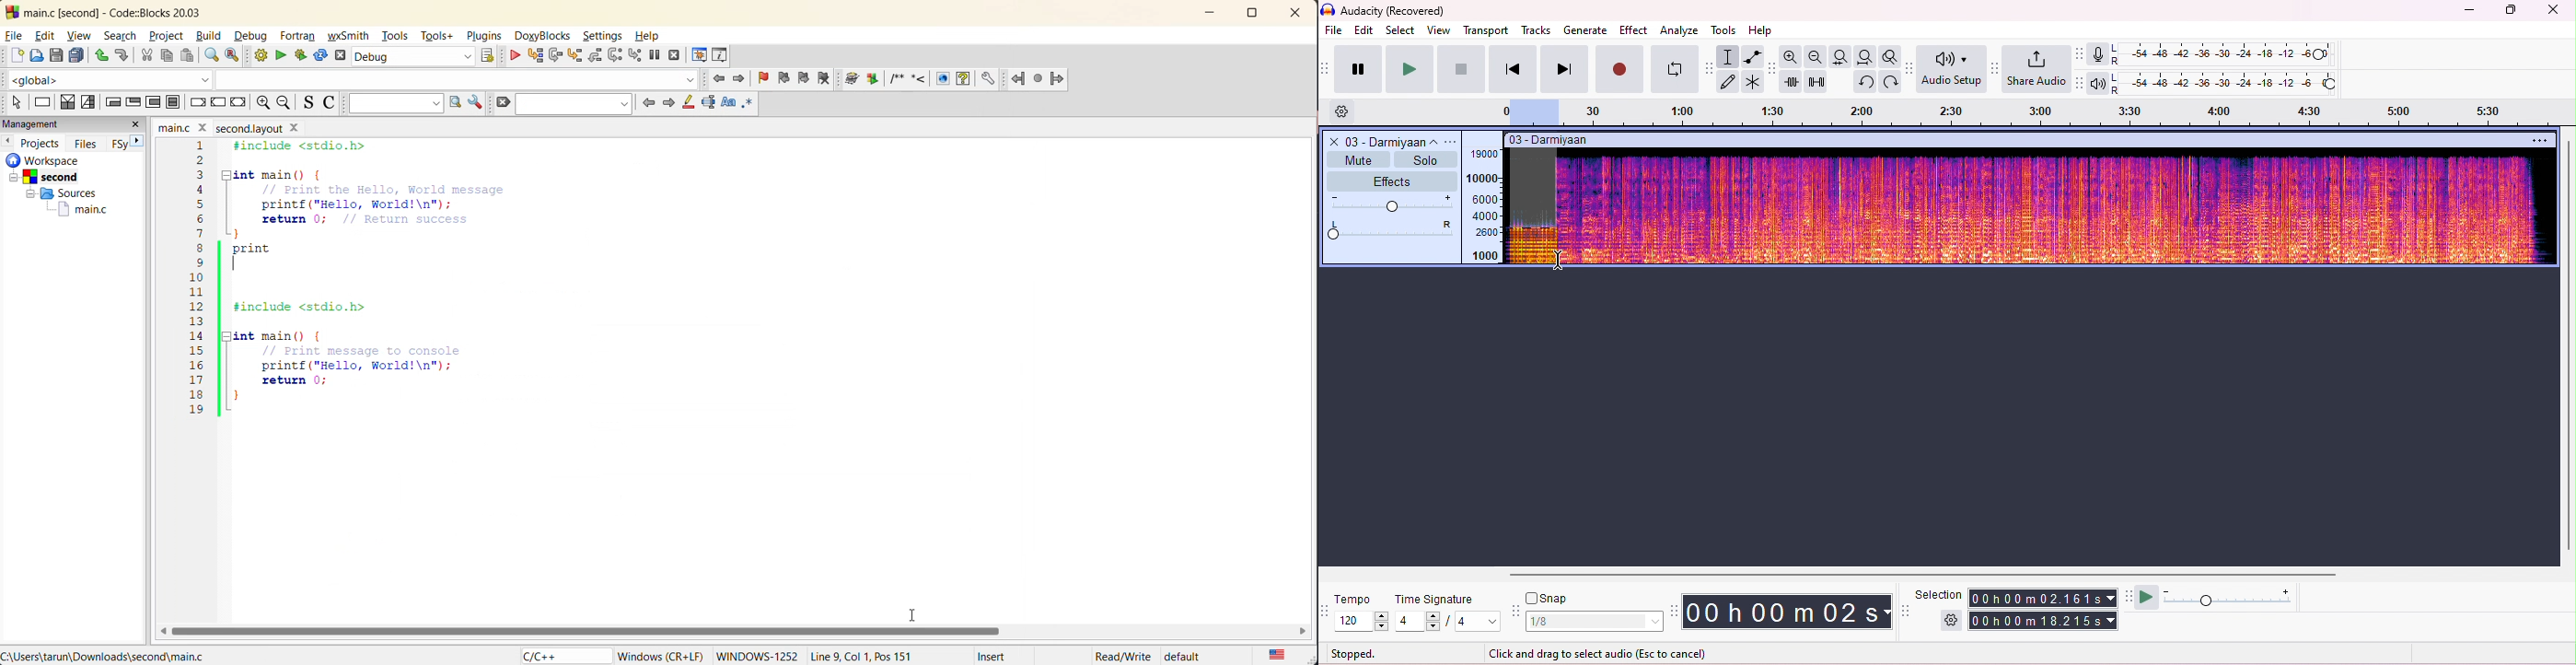  I want to click on Windows-1252, so click(757, 655).